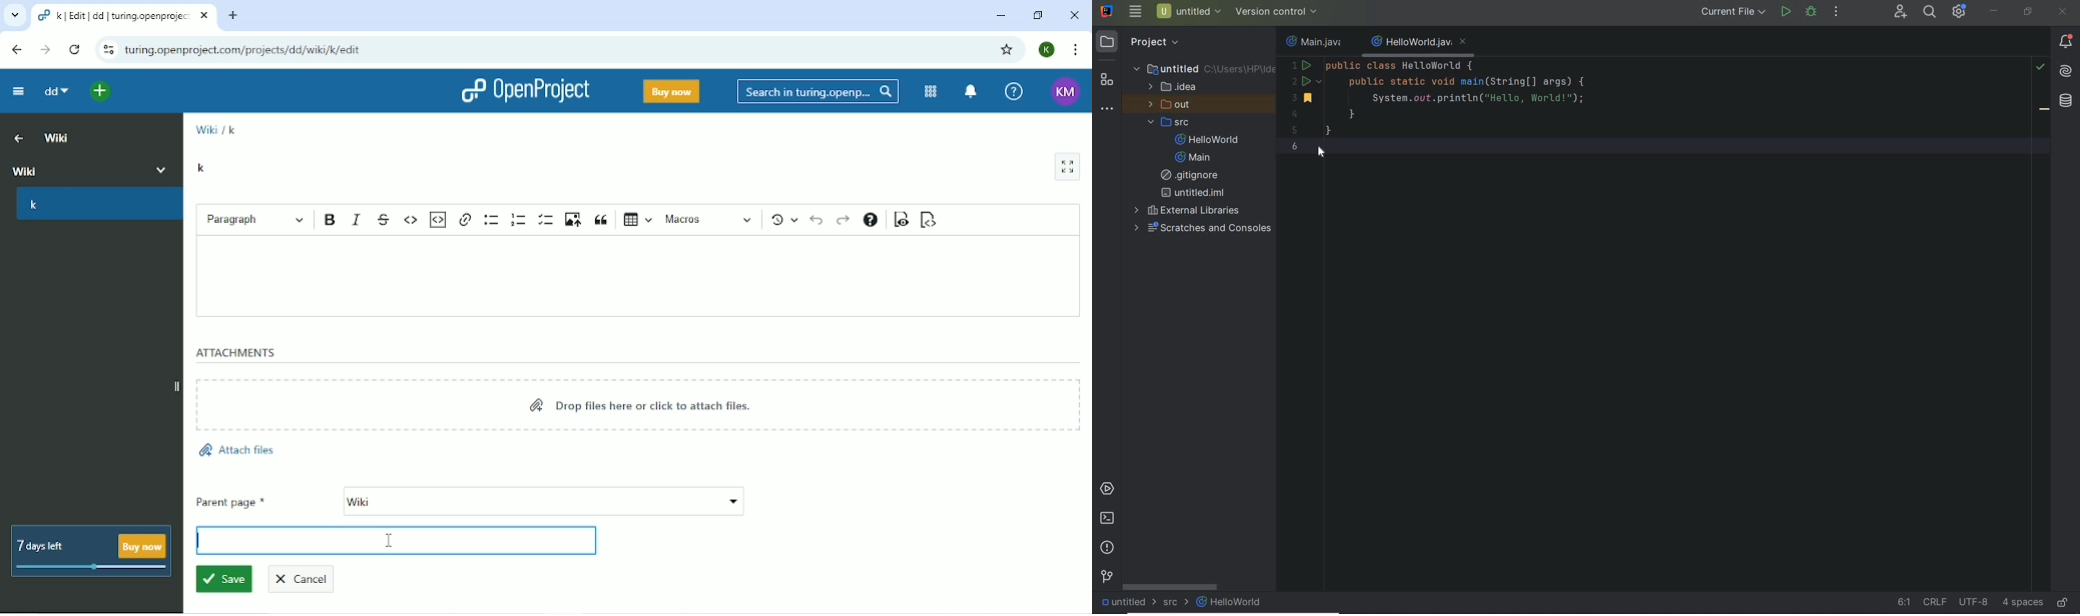  What do you see at coordinates (411, 218) in the screenshot?
I see `Code` at bounding box center [411, 218].